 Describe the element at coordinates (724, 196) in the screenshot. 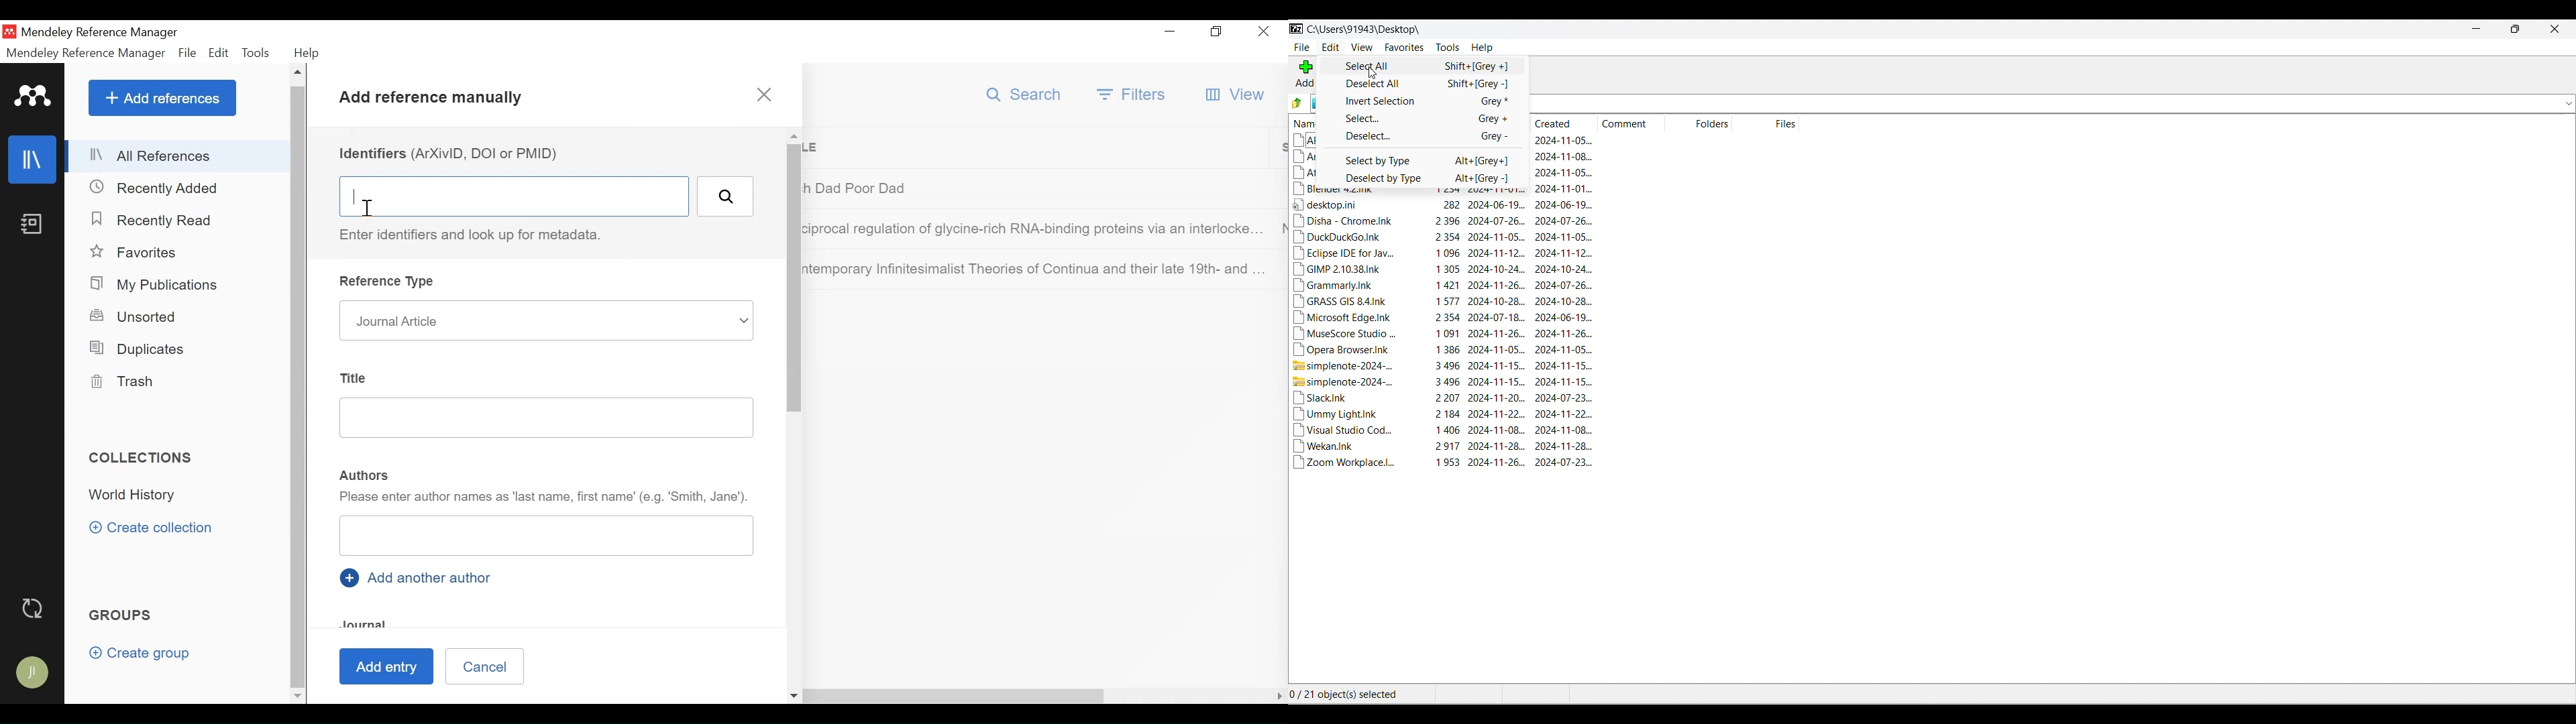

I see `search` at that location.